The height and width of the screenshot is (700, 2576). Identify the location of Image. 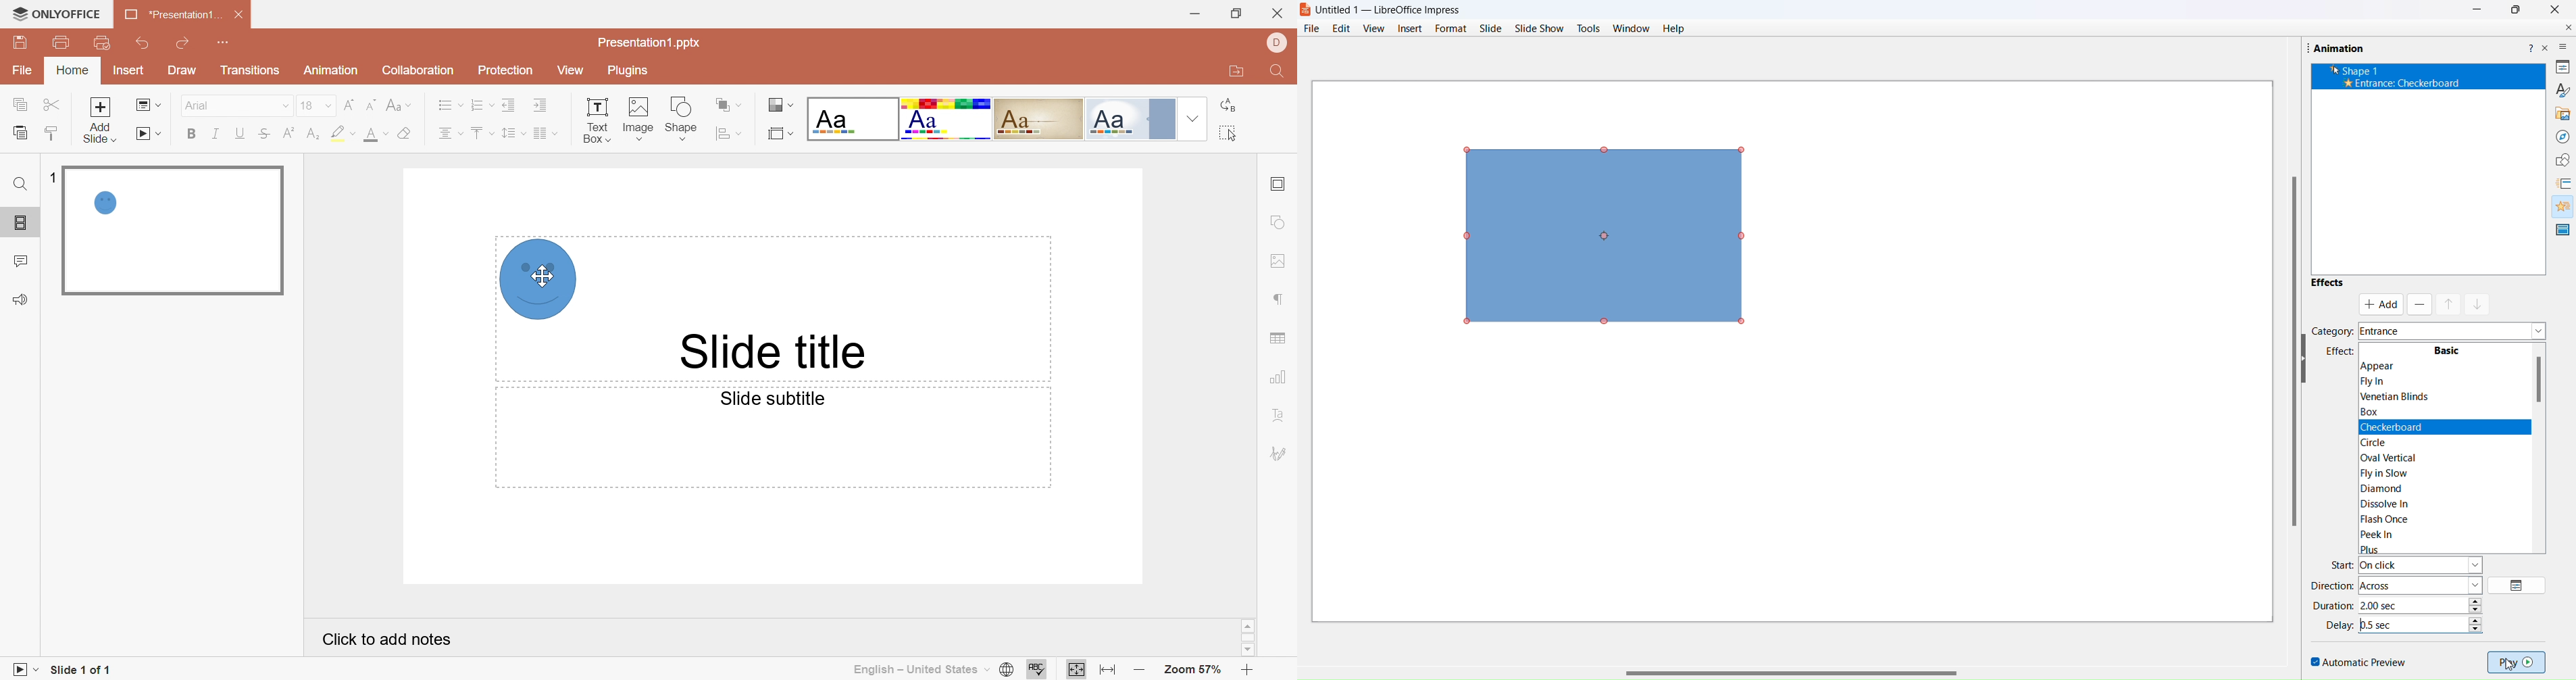
(638, 118).